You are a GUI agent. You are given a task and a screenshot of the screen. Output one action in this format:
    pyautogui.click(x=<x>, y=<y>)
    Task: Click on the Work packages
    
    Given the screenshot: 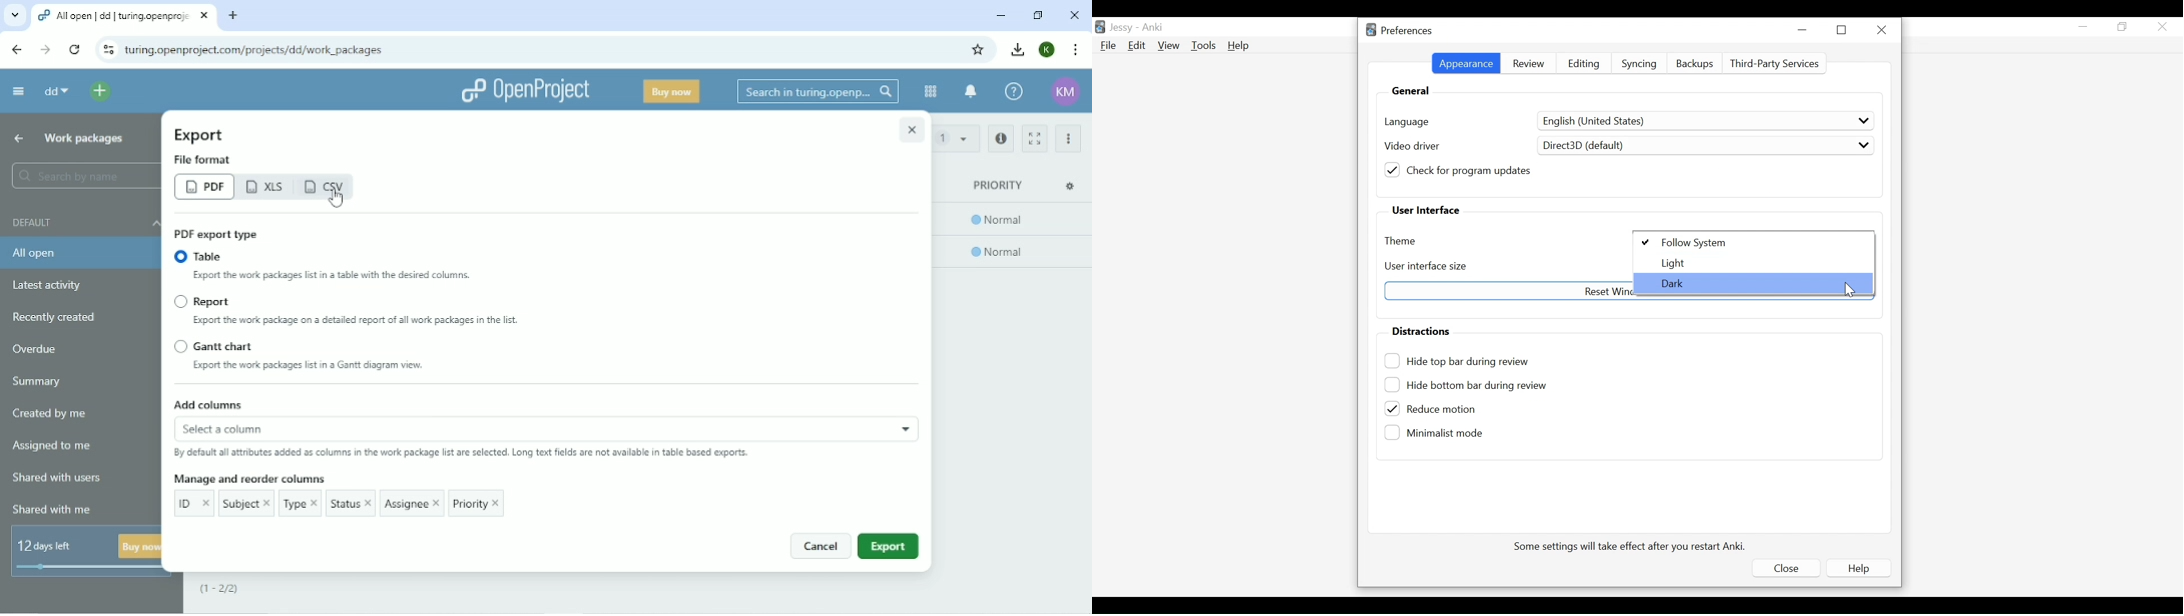 What is the action you would take?
    pyautogui.click(x=84, y=140)
    